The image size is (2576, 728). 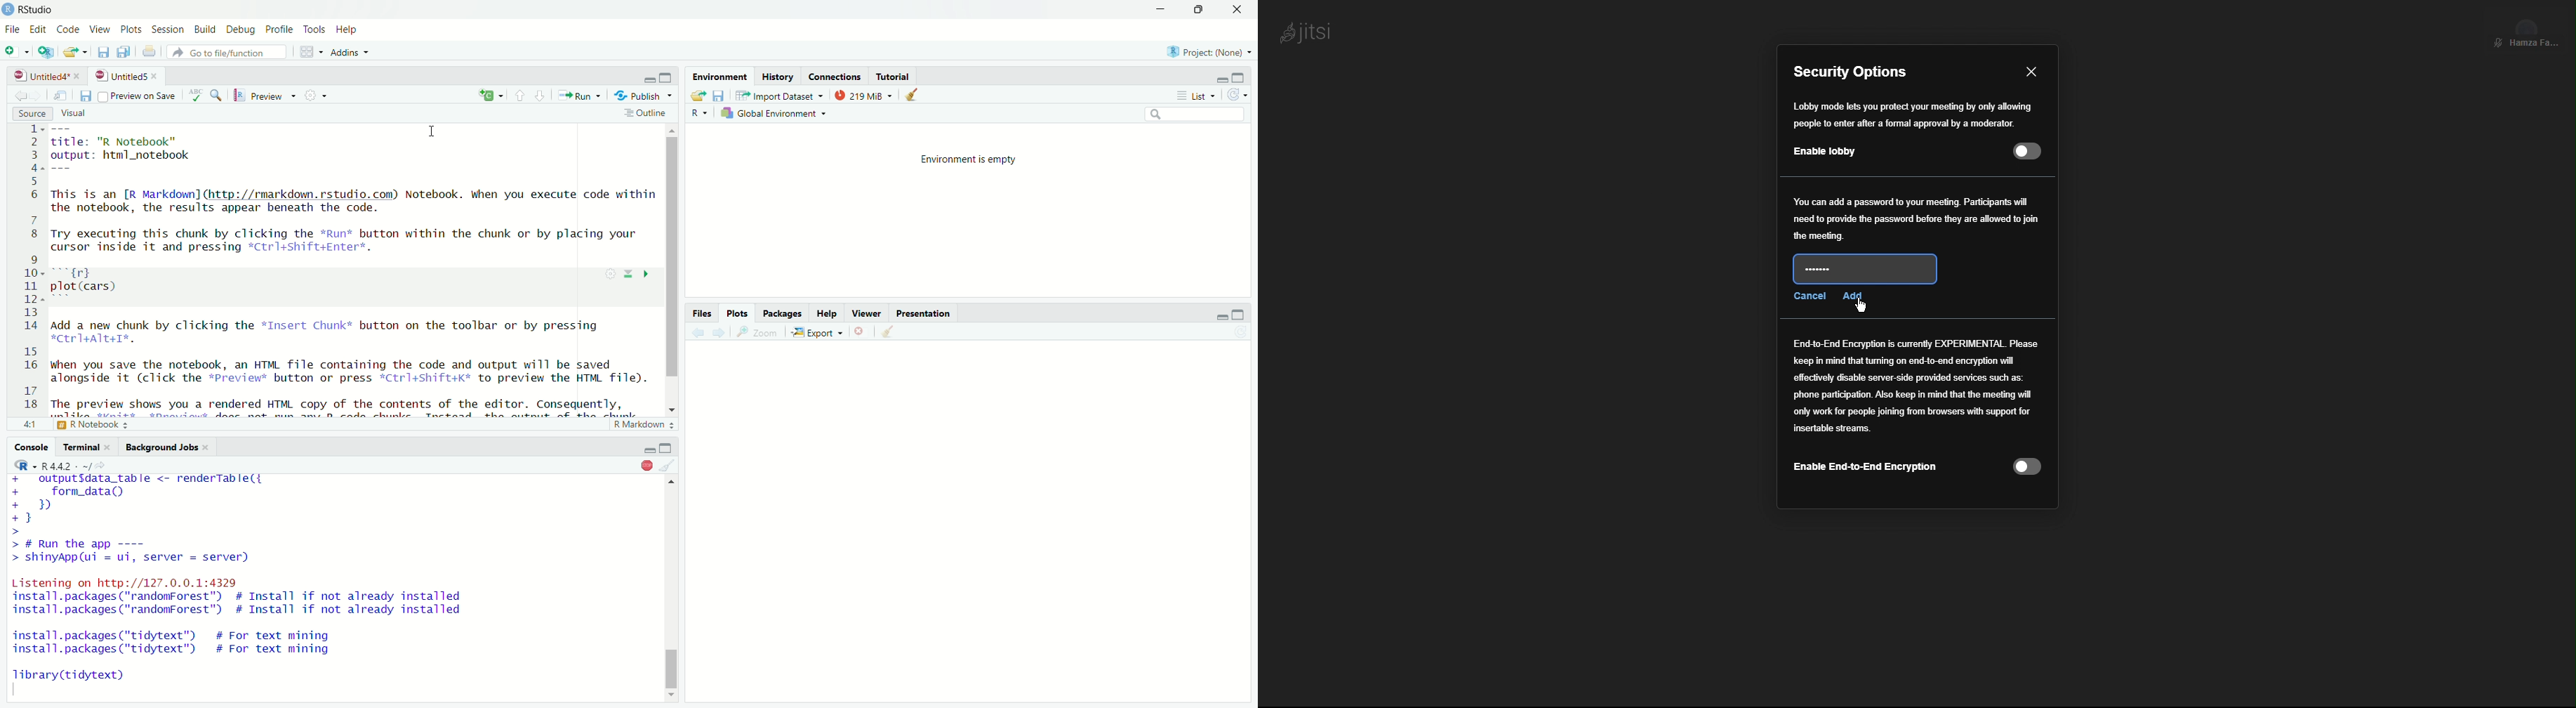 What do you see at coordinates (1161, 9) in the screenshot?
I see `Minimize` at bounding box center [1161, 9].